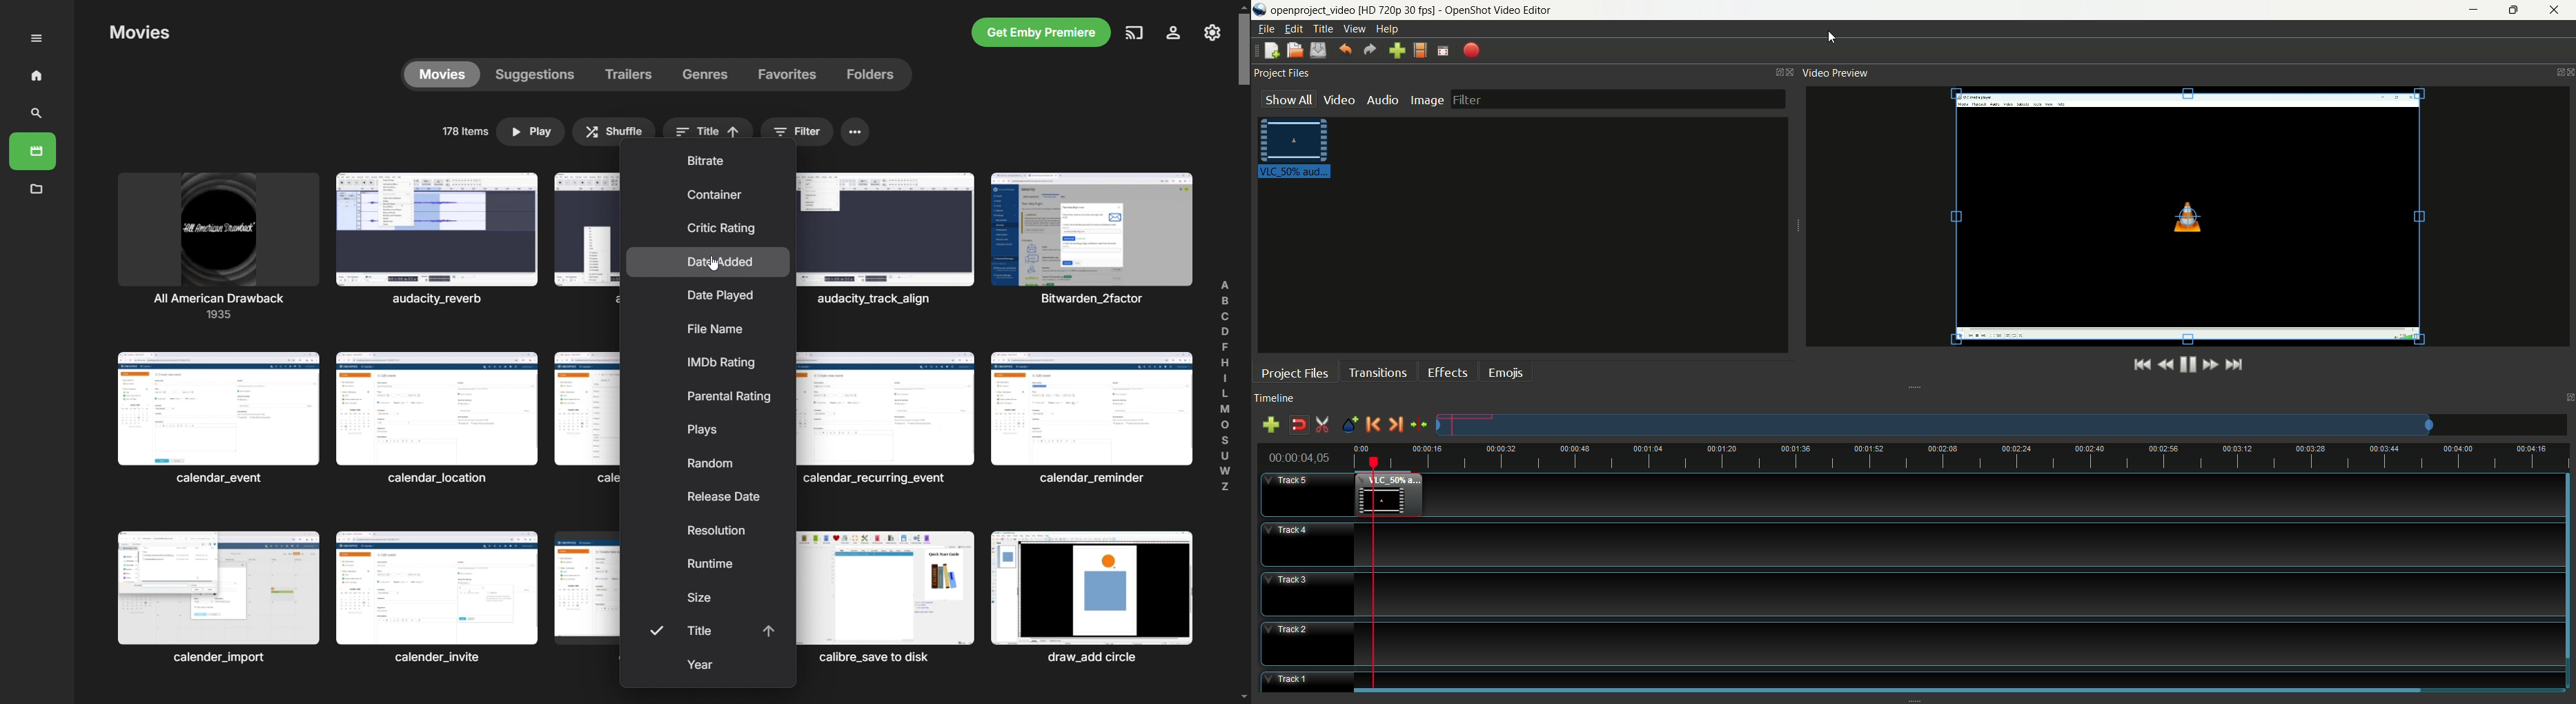 Image resolution: width=2576 pixels, height=728 pixels. What do you see at coordinates (1354, 30) in the screenshot?
I see `view` at bounding box center [1354, 30].